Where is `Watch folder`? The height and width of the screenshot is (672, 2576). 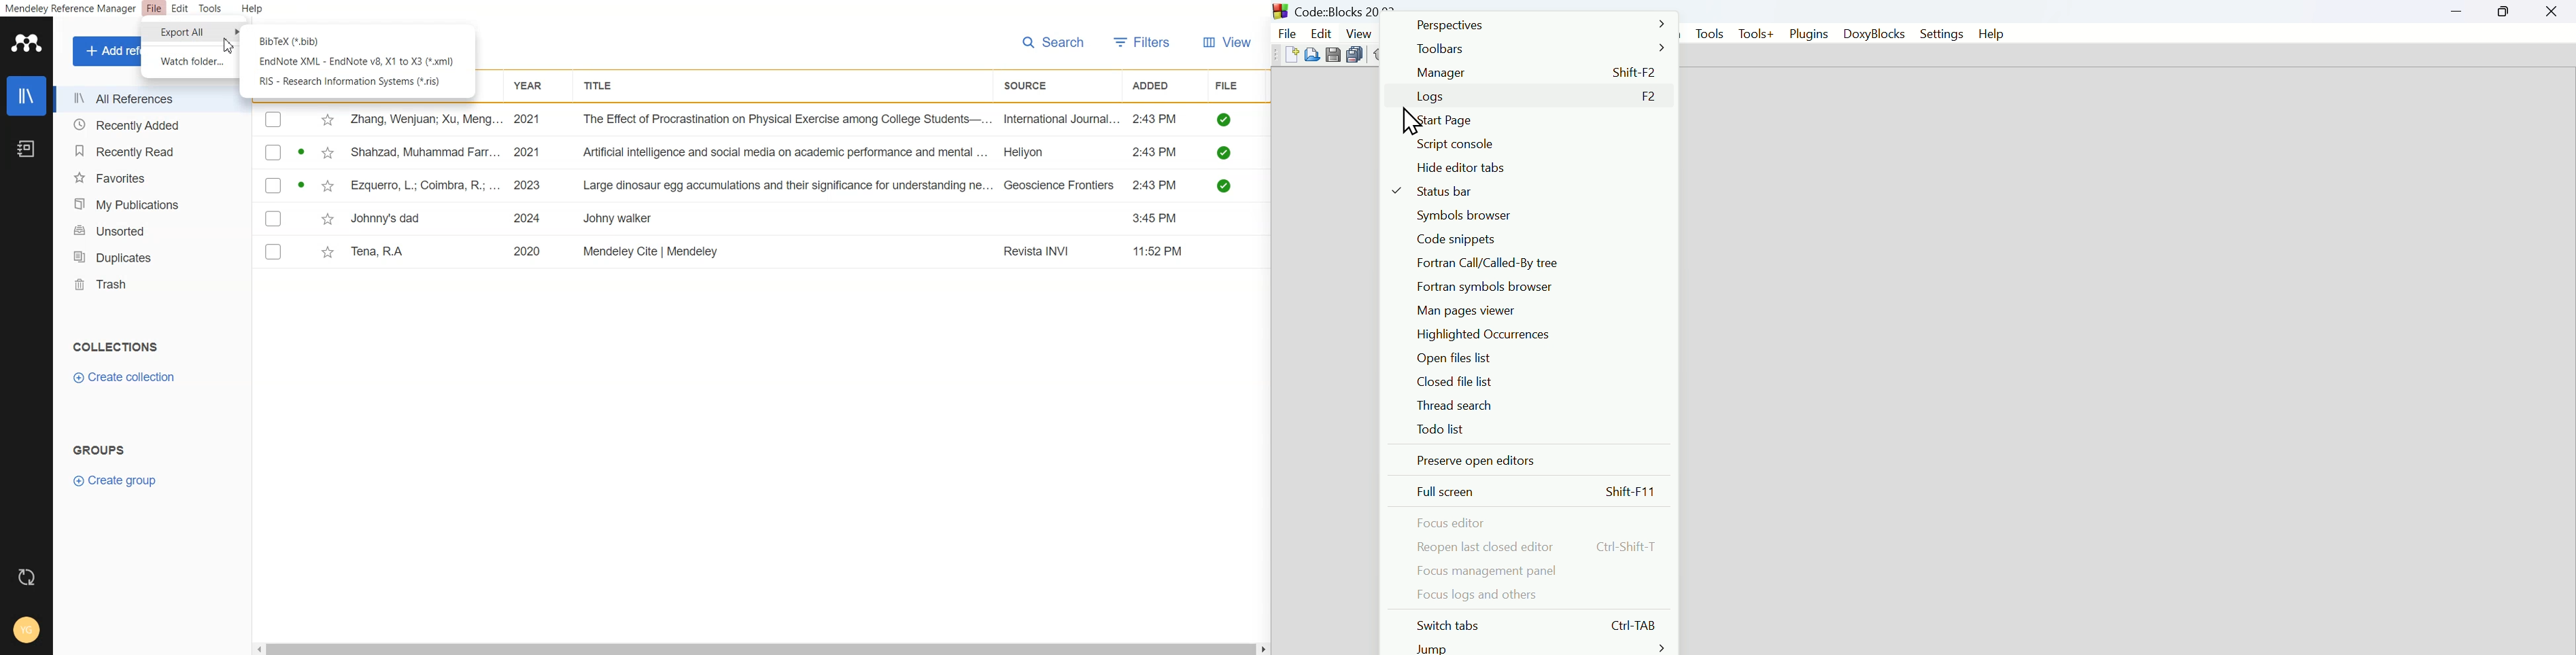 Watch folder is located at coordinates (191, 61).